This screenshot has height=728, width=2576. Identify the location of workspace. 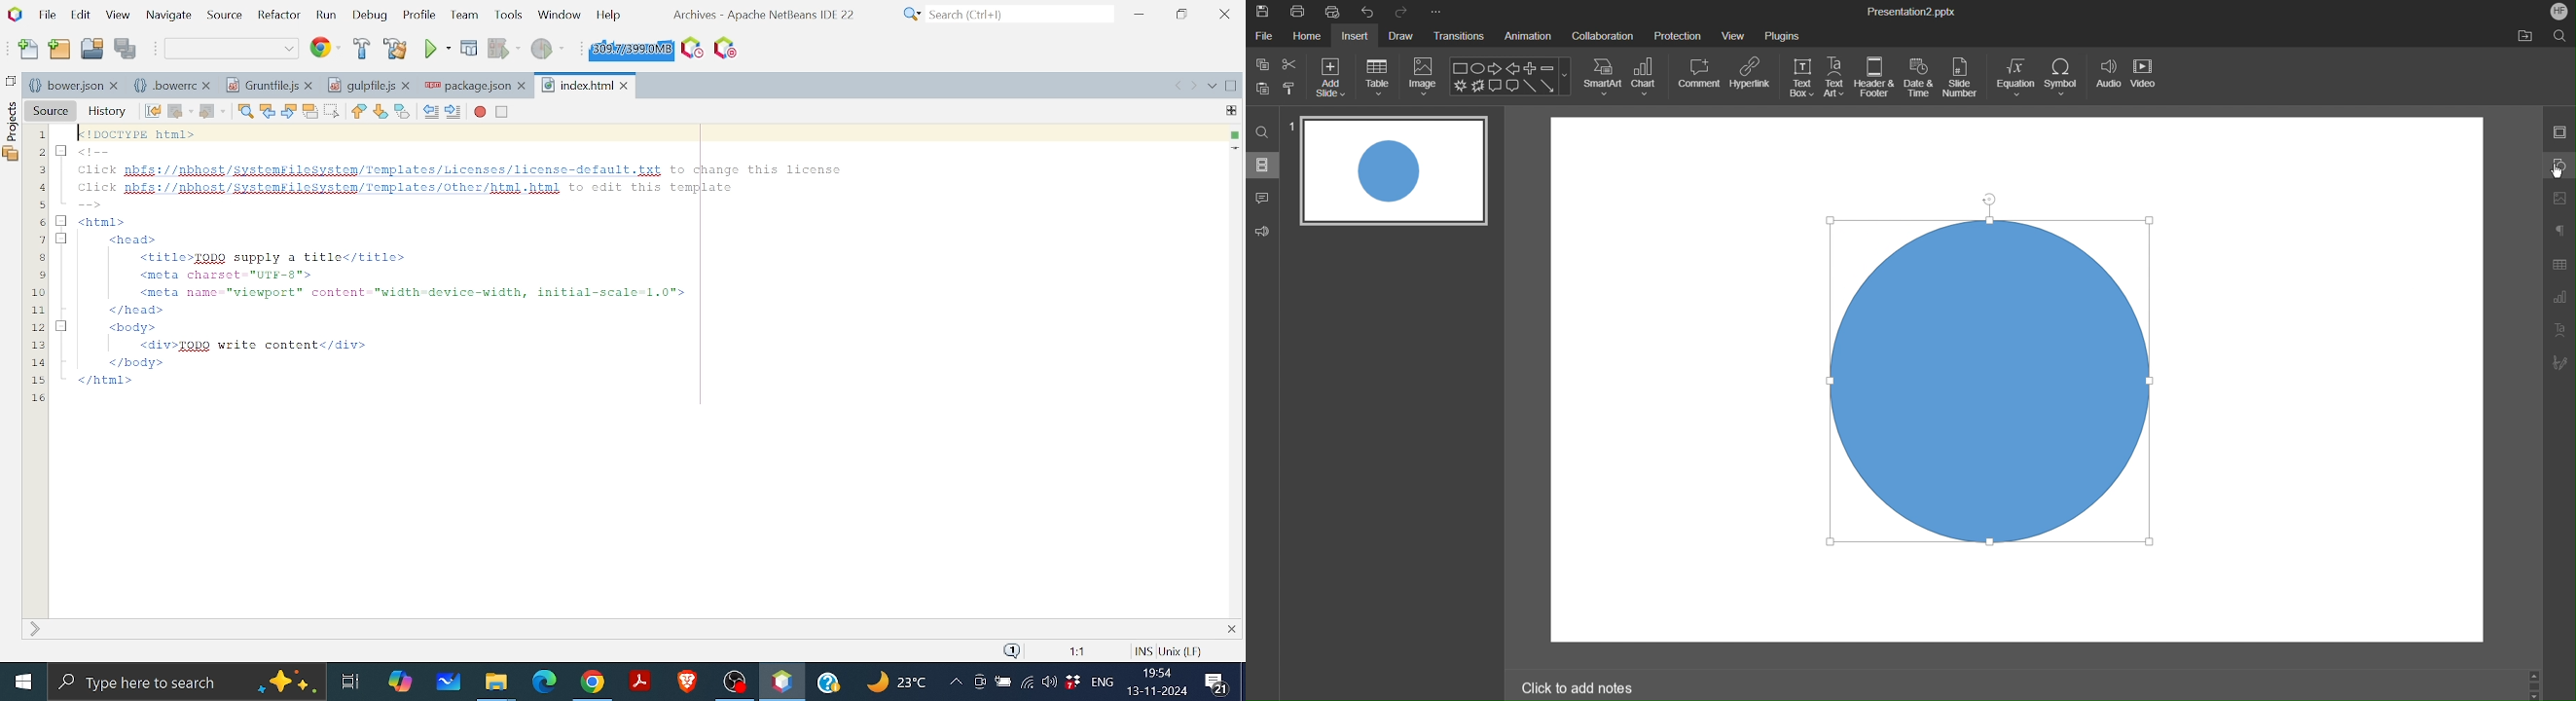
(1684, 382).